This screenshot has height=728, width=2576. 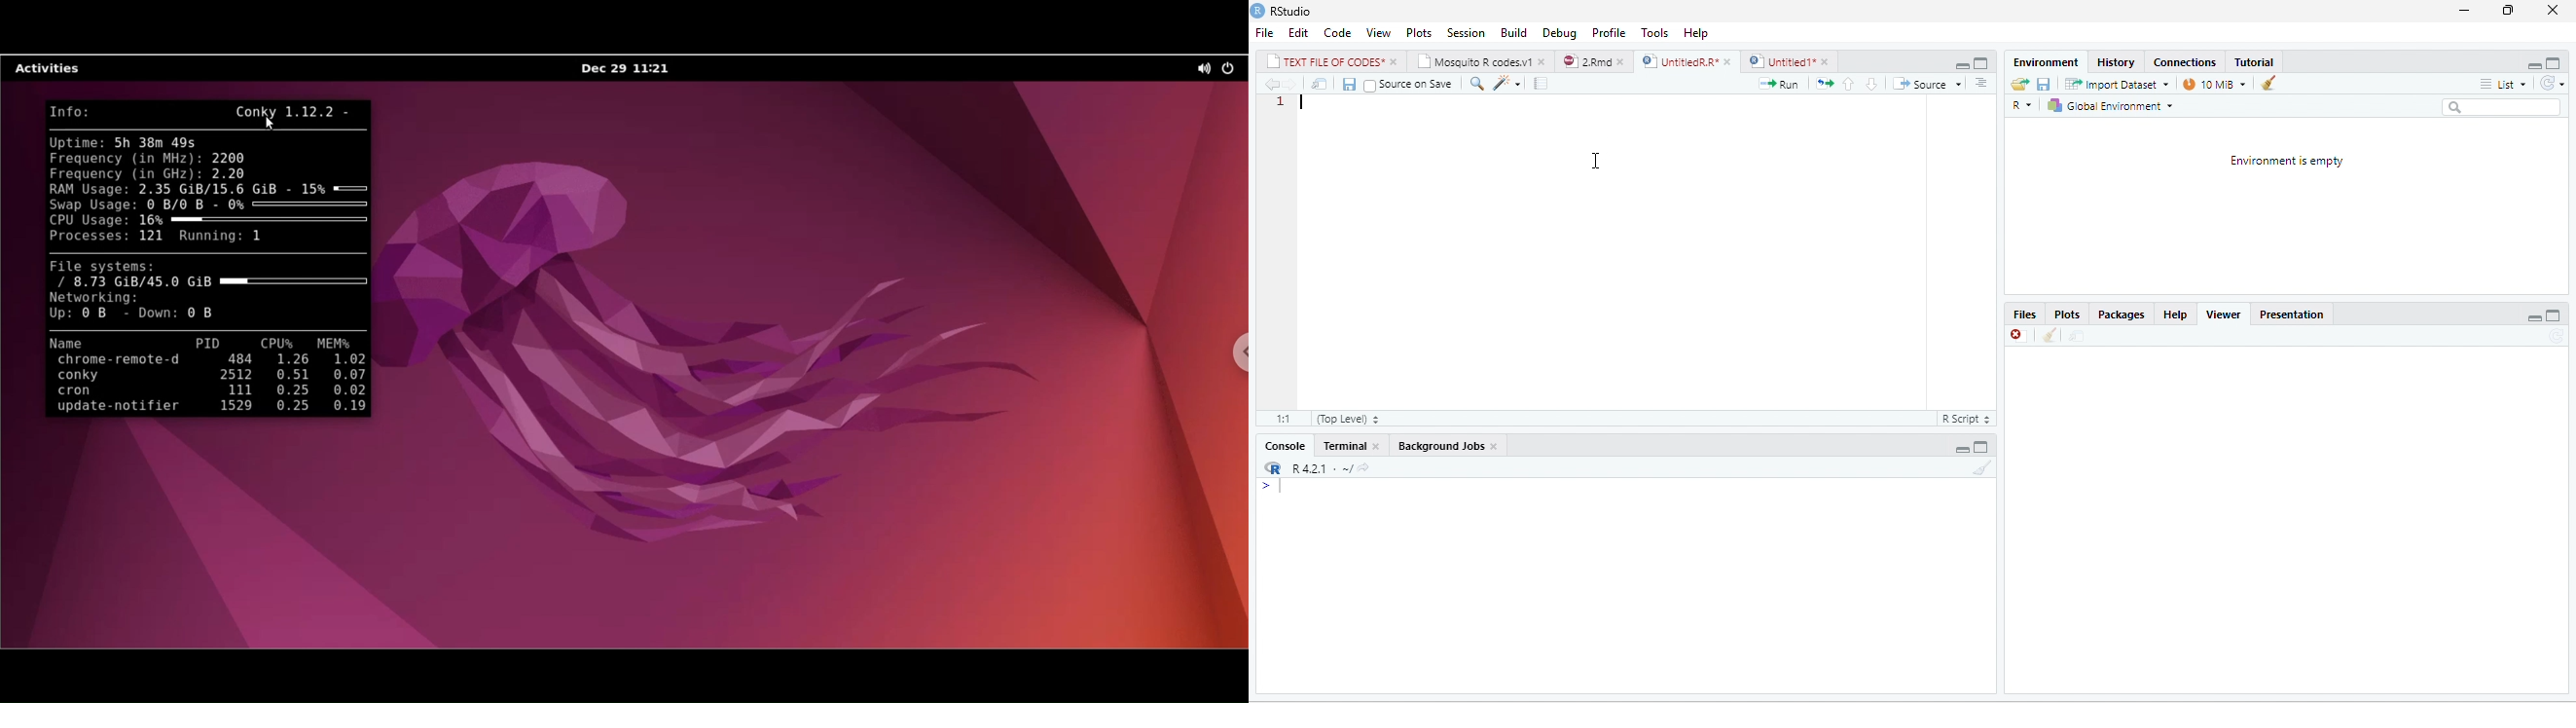 I want to click on ‘Background Jobs, so click(x=1438, y=445).